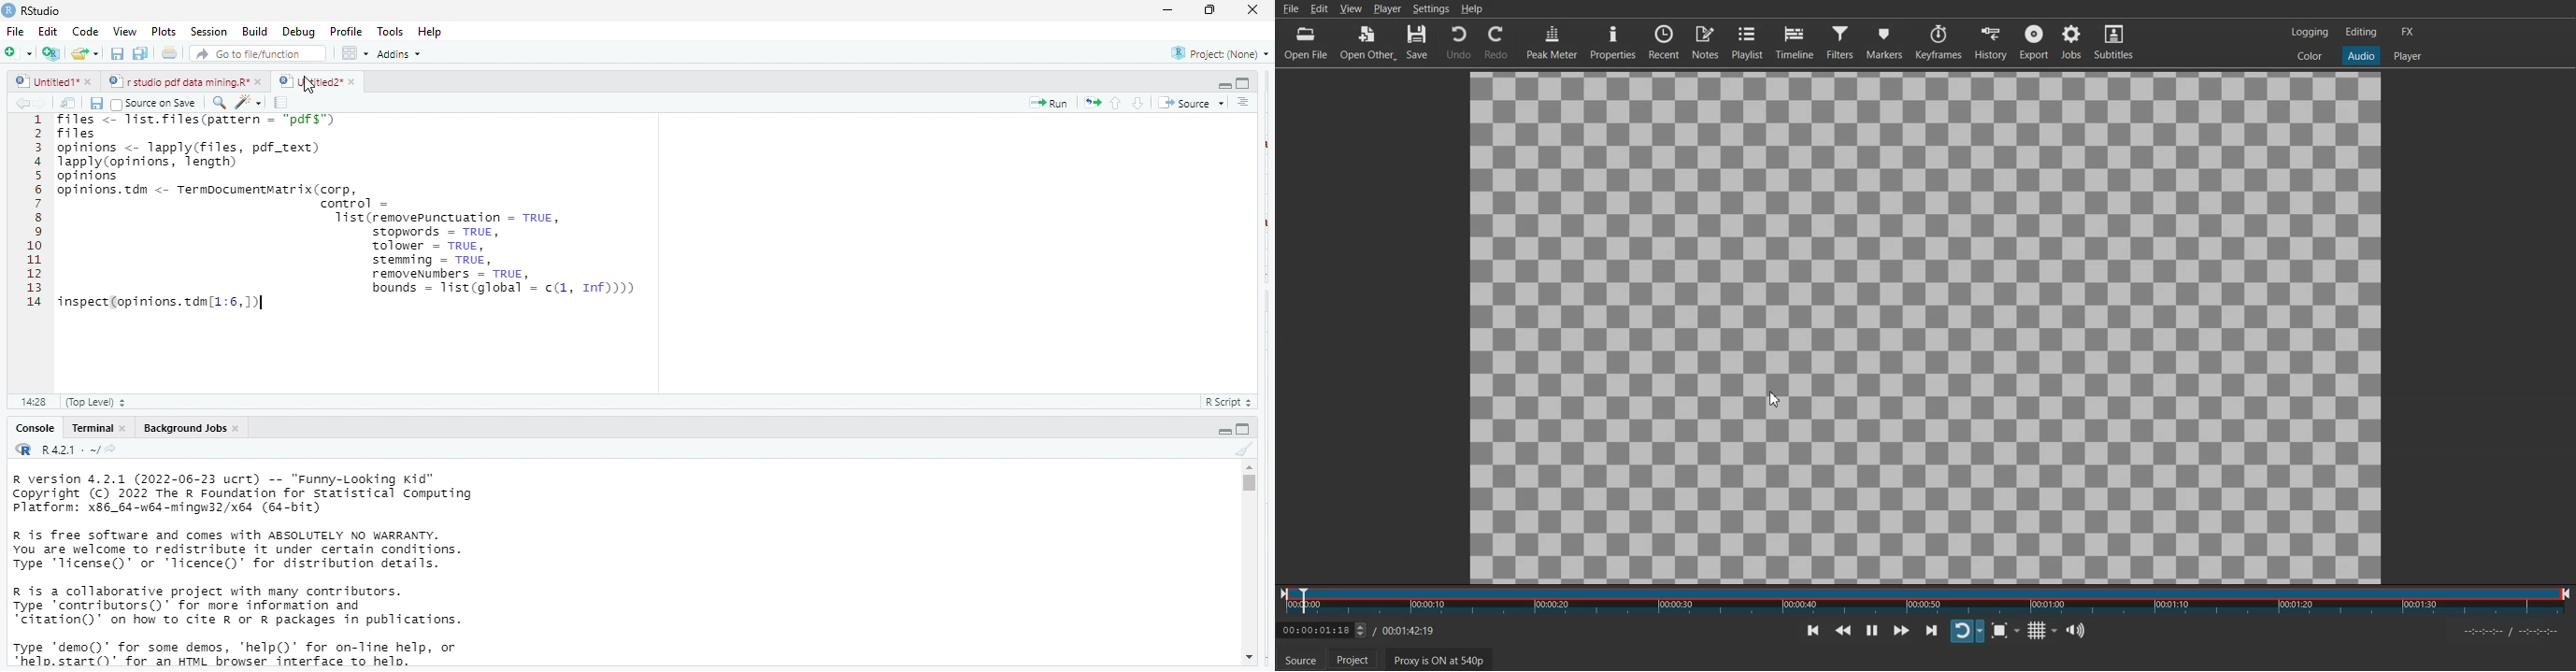 The height and width of the screenshot is (672, 2576). What do you see at coordinates (1114, 103) in the screenshot?
I see `go to previous section/chunk` at bounding box center [1114, 103].